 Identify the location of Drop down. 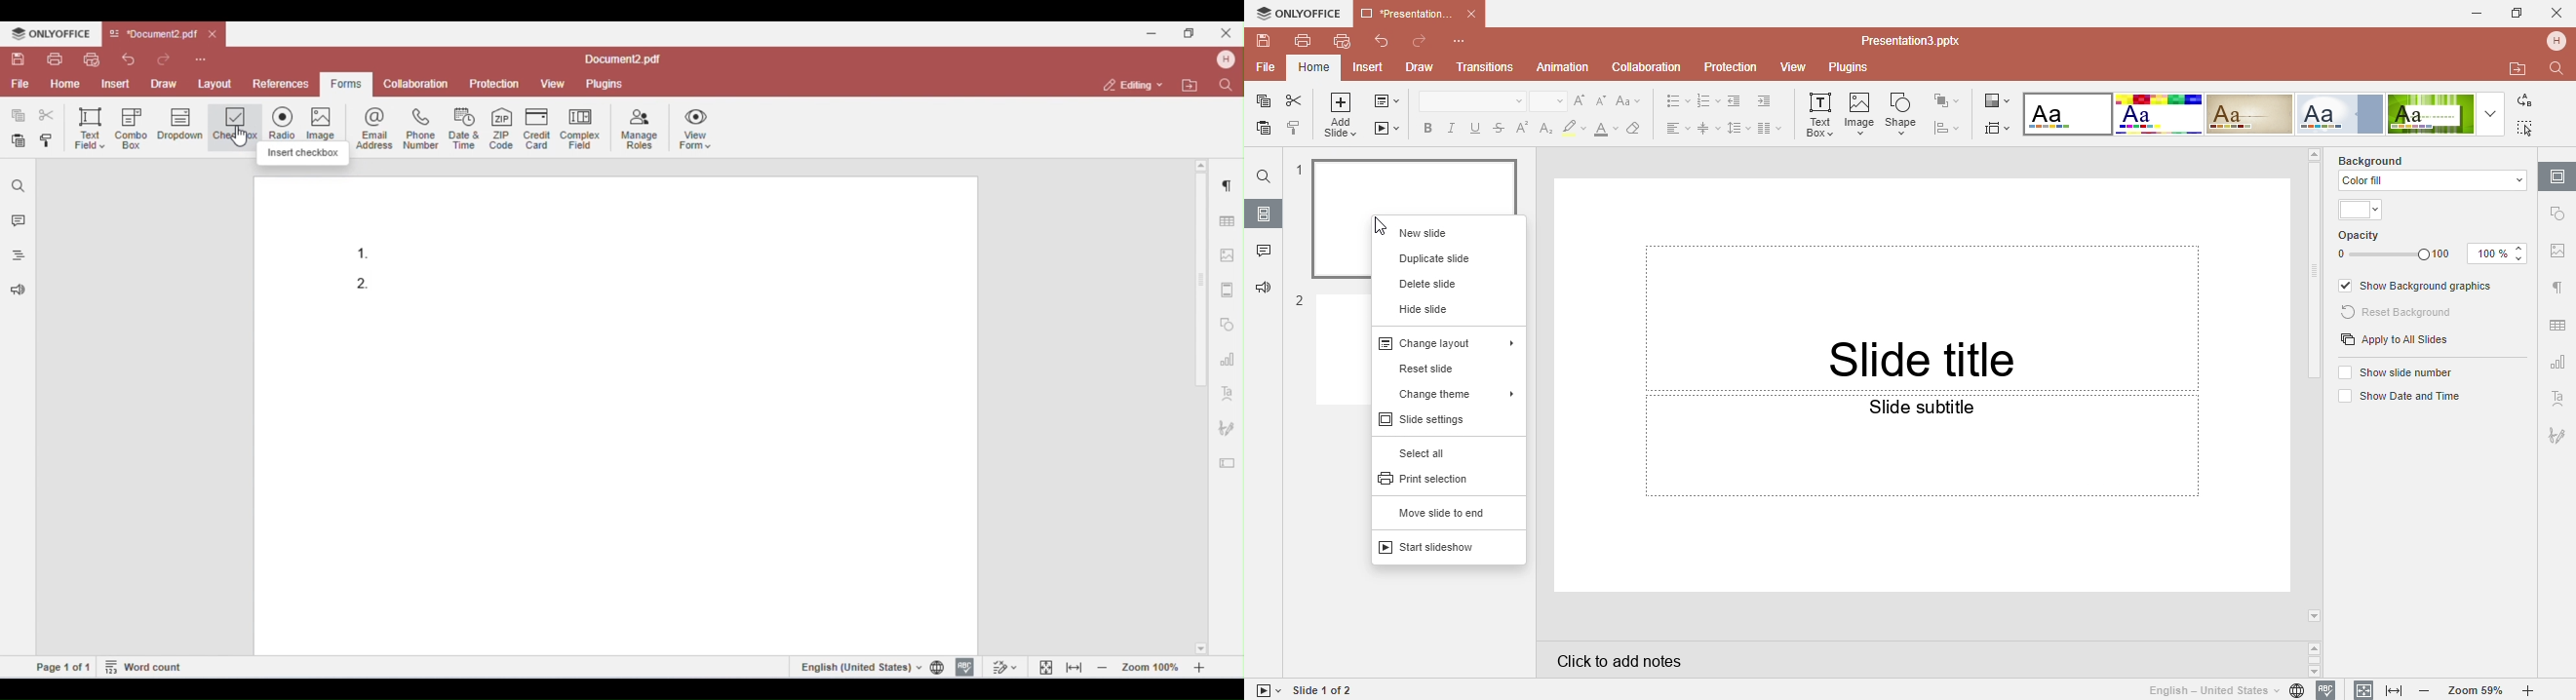
(2489, 114).